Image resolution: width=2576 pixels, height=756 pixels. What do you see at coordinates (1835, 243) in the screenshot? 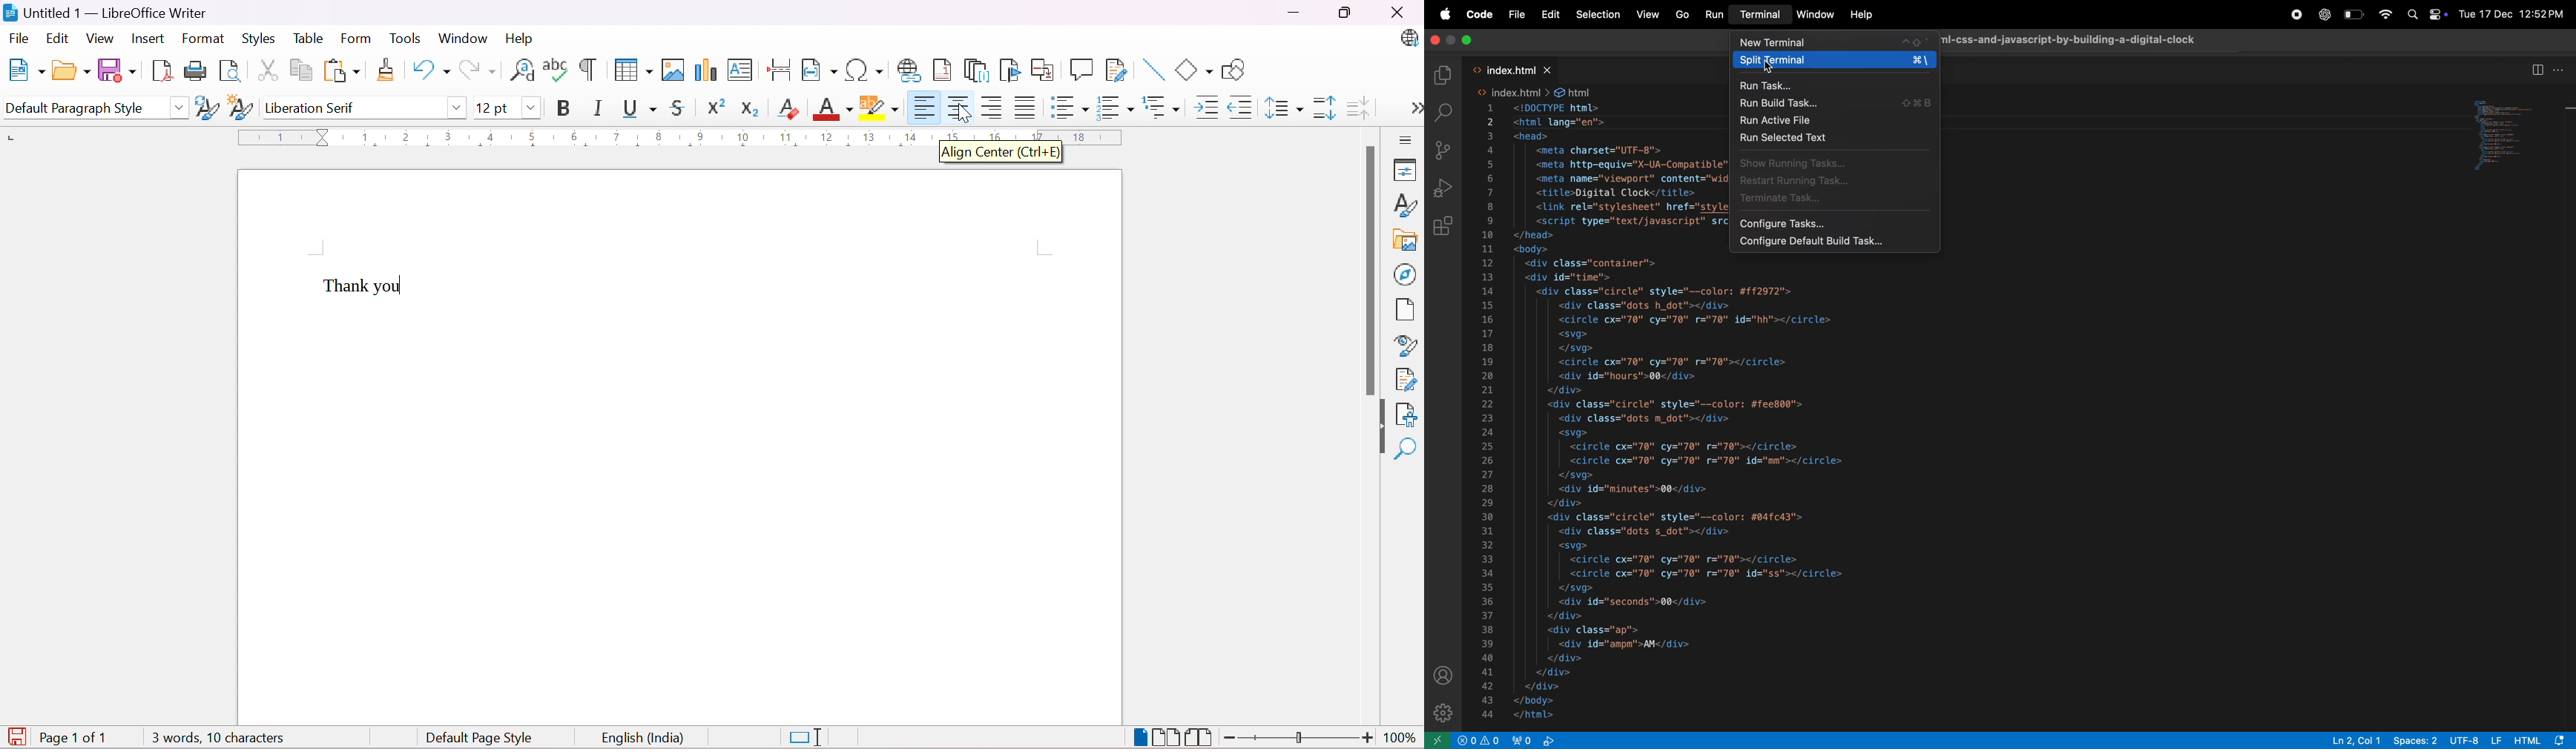
I see `configure default build tasks` at bounding box center [1835, 243].